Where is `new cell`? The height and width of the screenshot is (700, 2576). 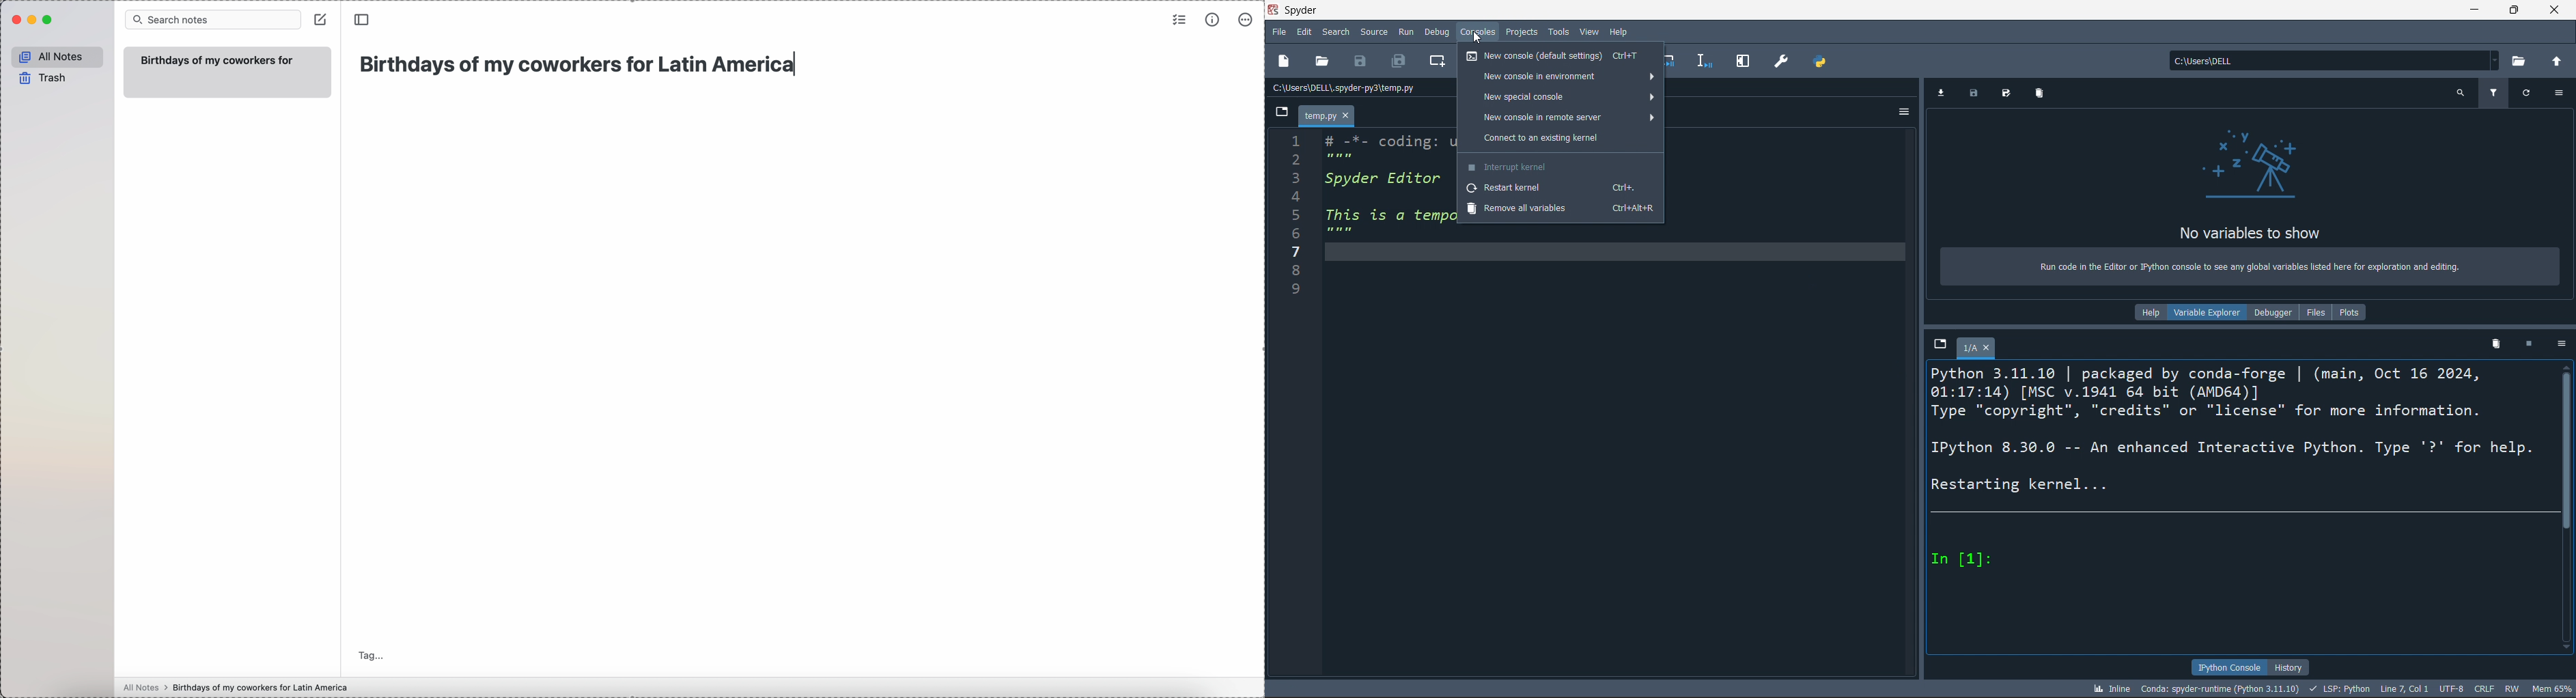 new cell is located at coordinates (1436, 61).